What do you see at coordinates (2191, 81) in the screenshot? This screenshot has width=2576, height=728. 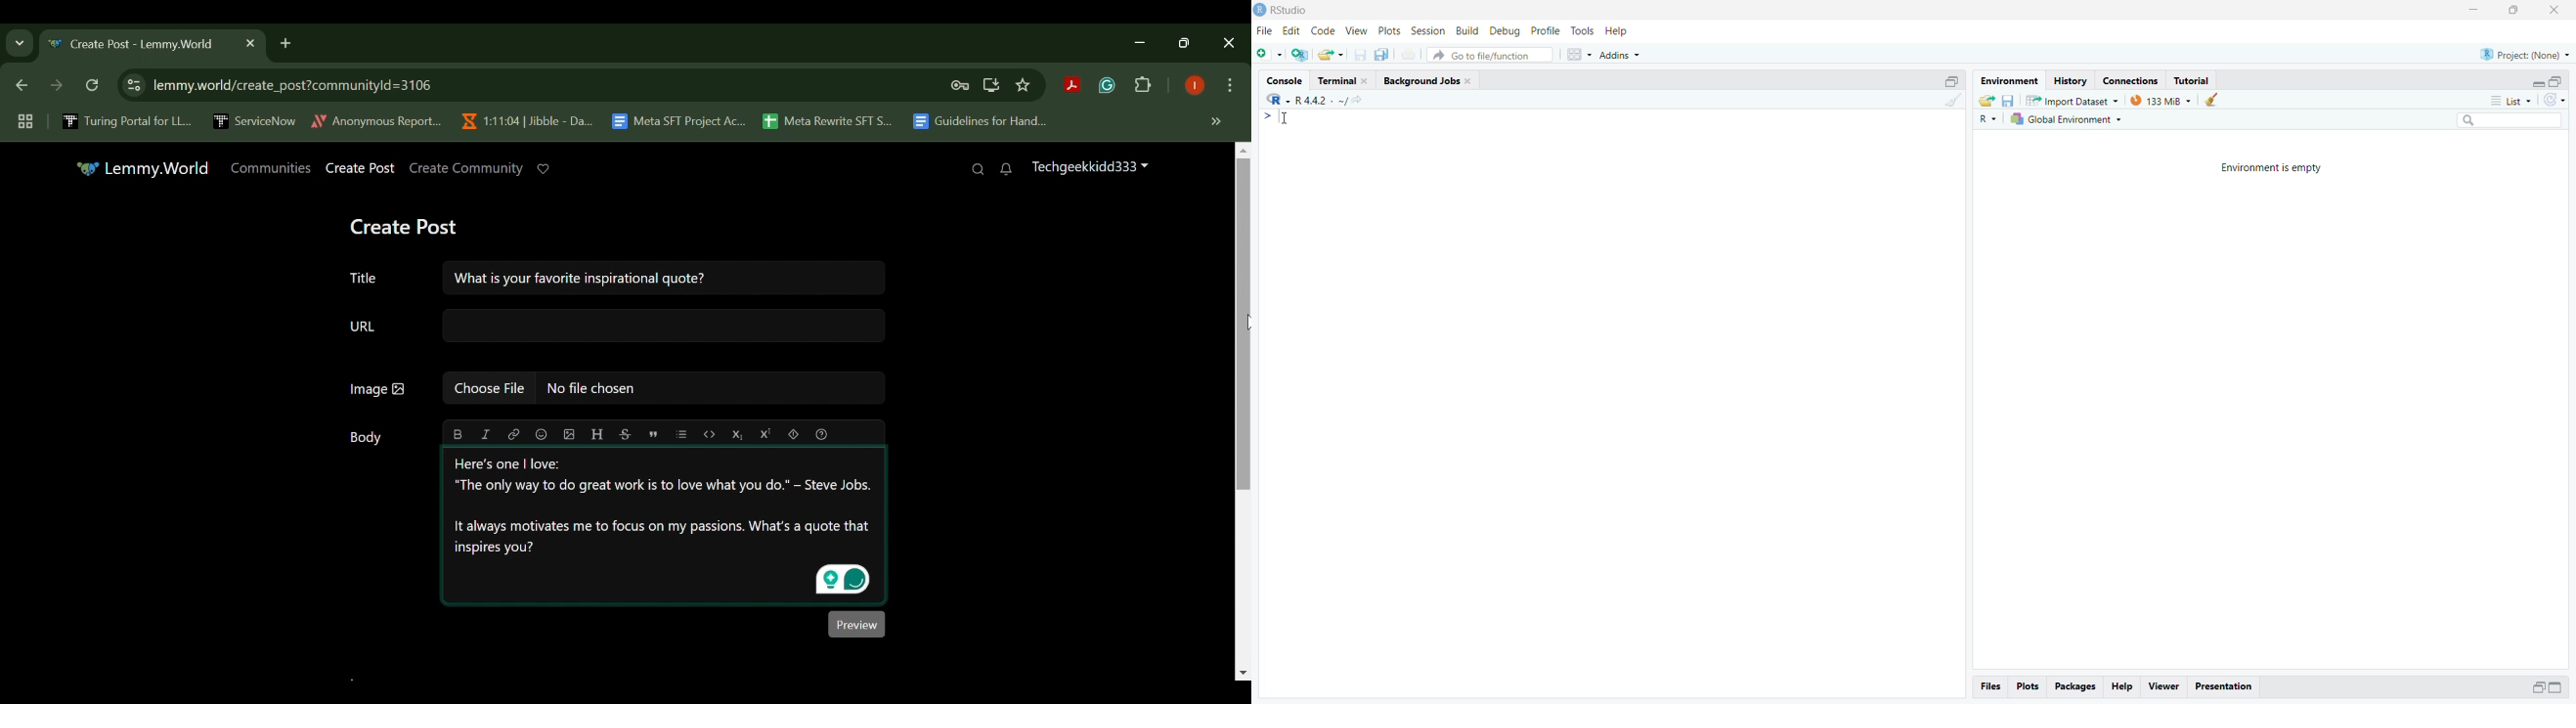 I see `Tutorial` at bounding box center [2191, 81].